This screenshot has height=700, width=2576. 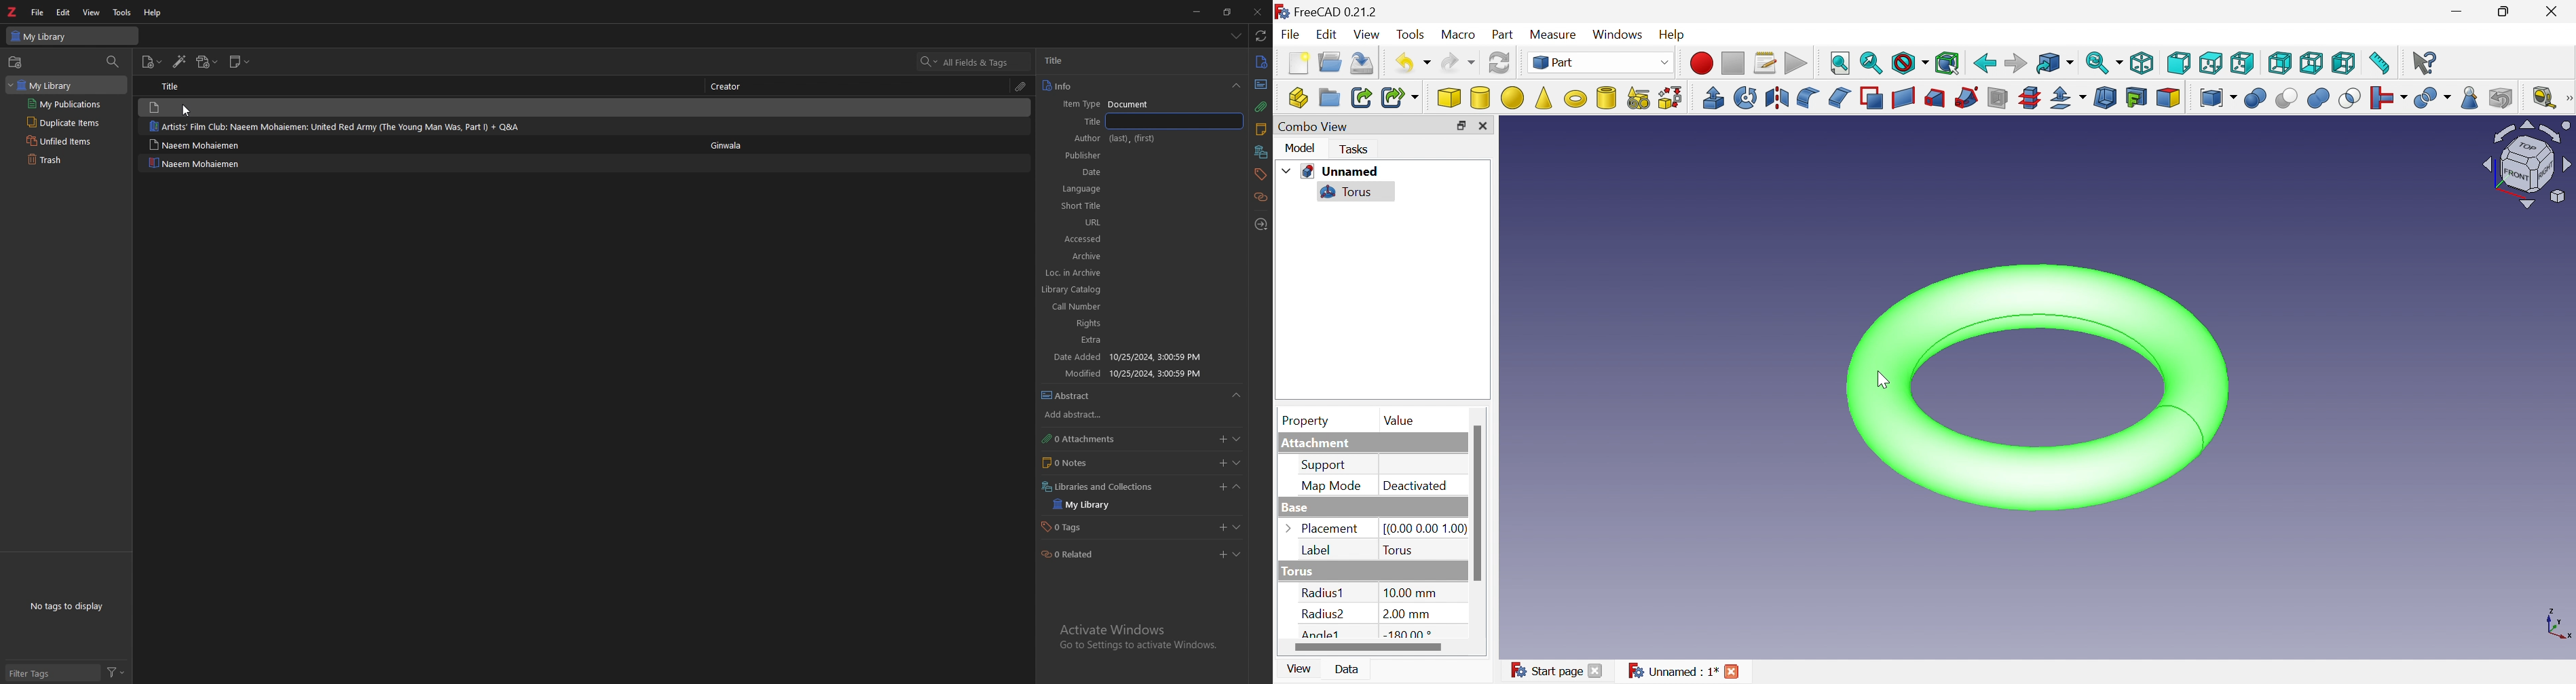 I want to click on new collection, so click(x=17, y=62).